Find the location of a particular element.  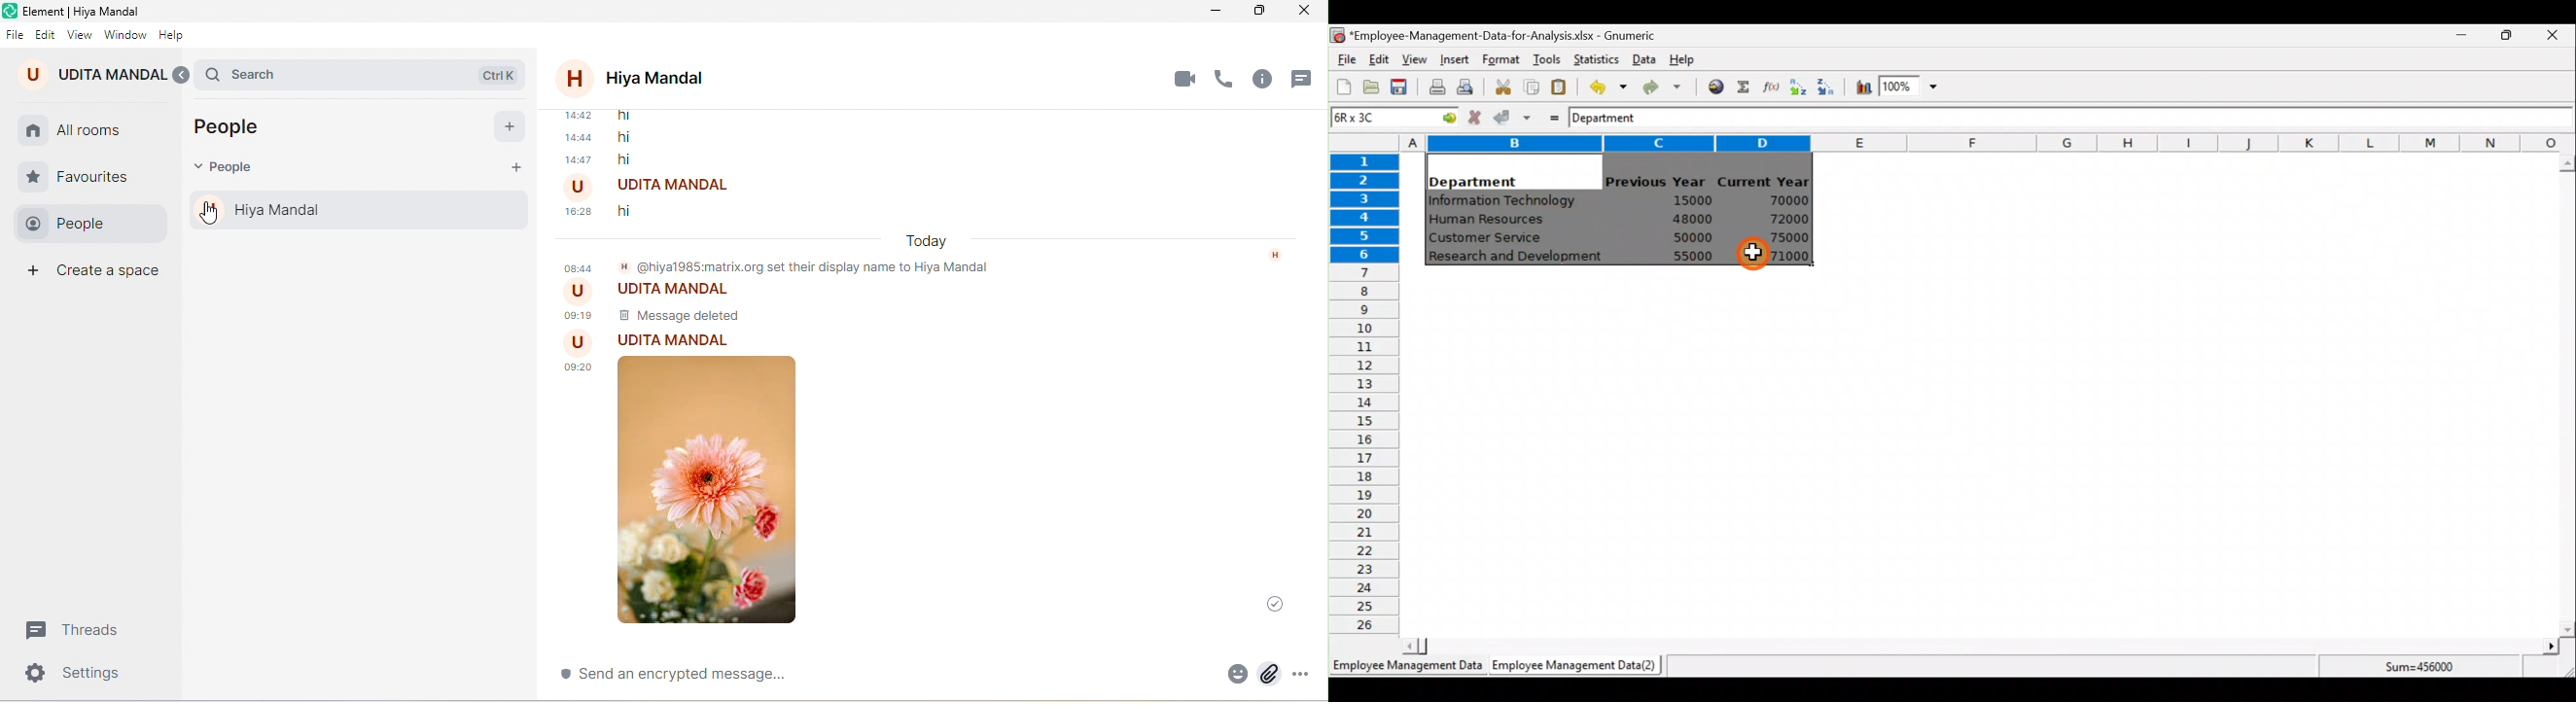

Sum into the current cell is located at coordinates (1741, 86).